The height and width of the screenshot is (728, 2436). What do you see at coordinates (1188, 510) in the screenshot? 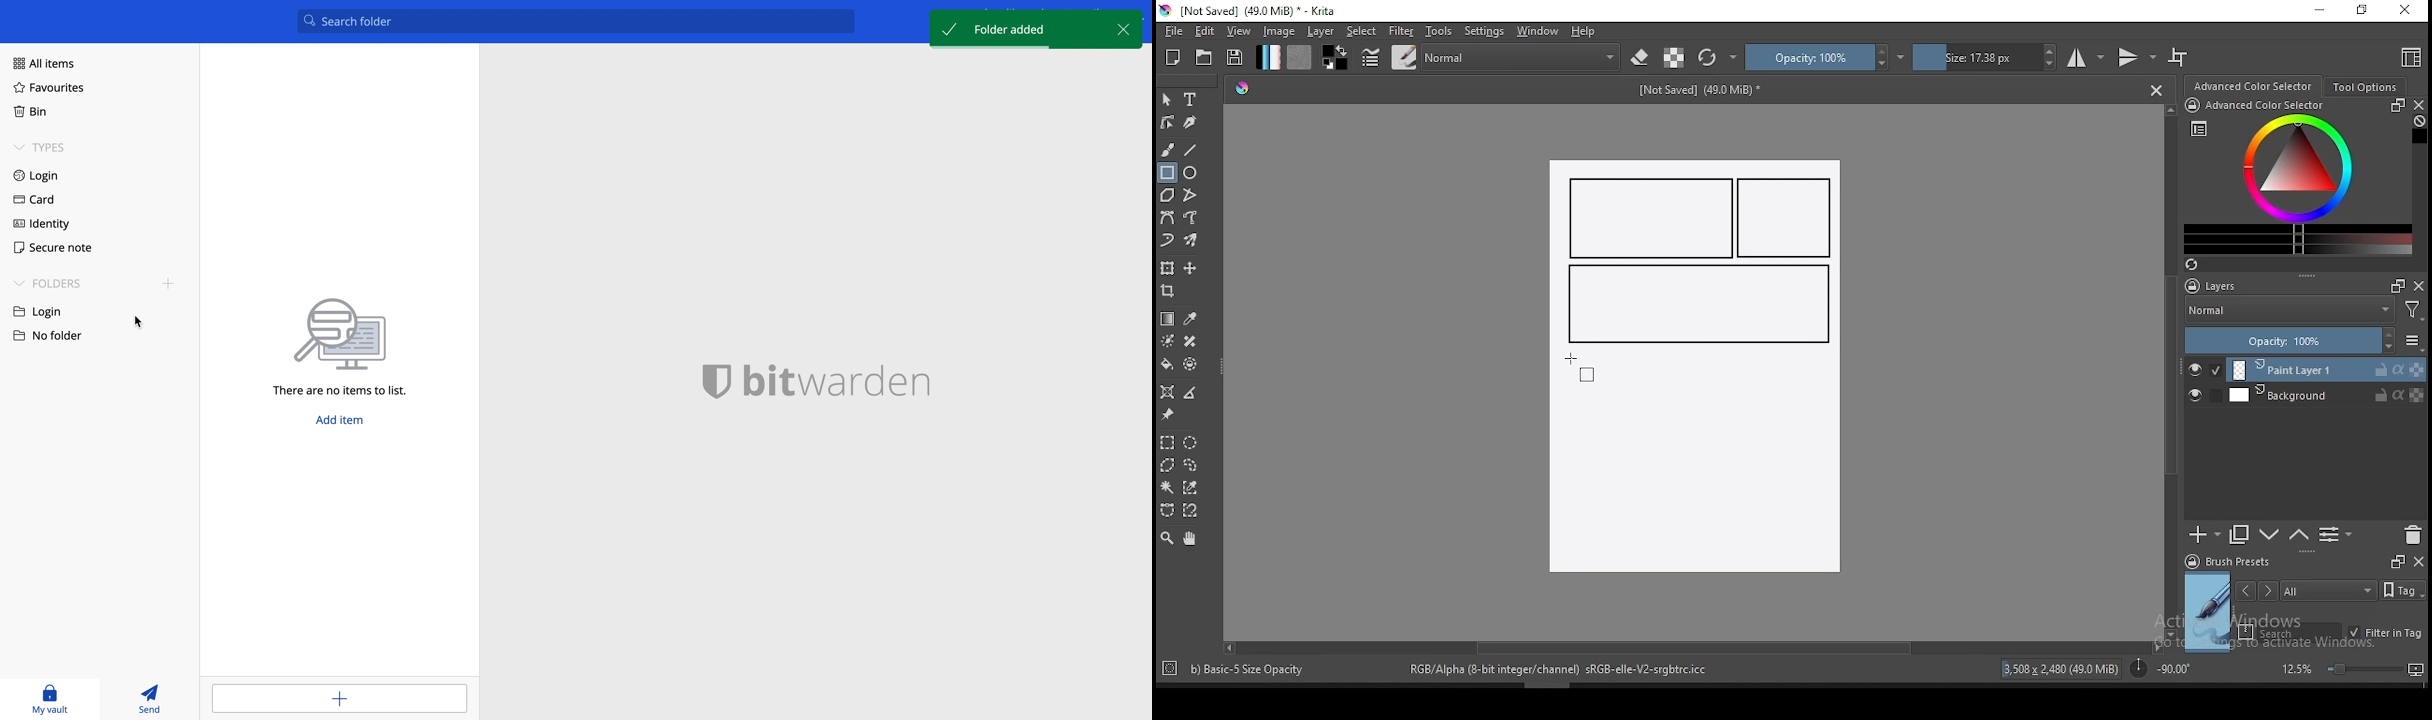
I see `magnetic curve selection tool` at bounding box center [1188, 510].